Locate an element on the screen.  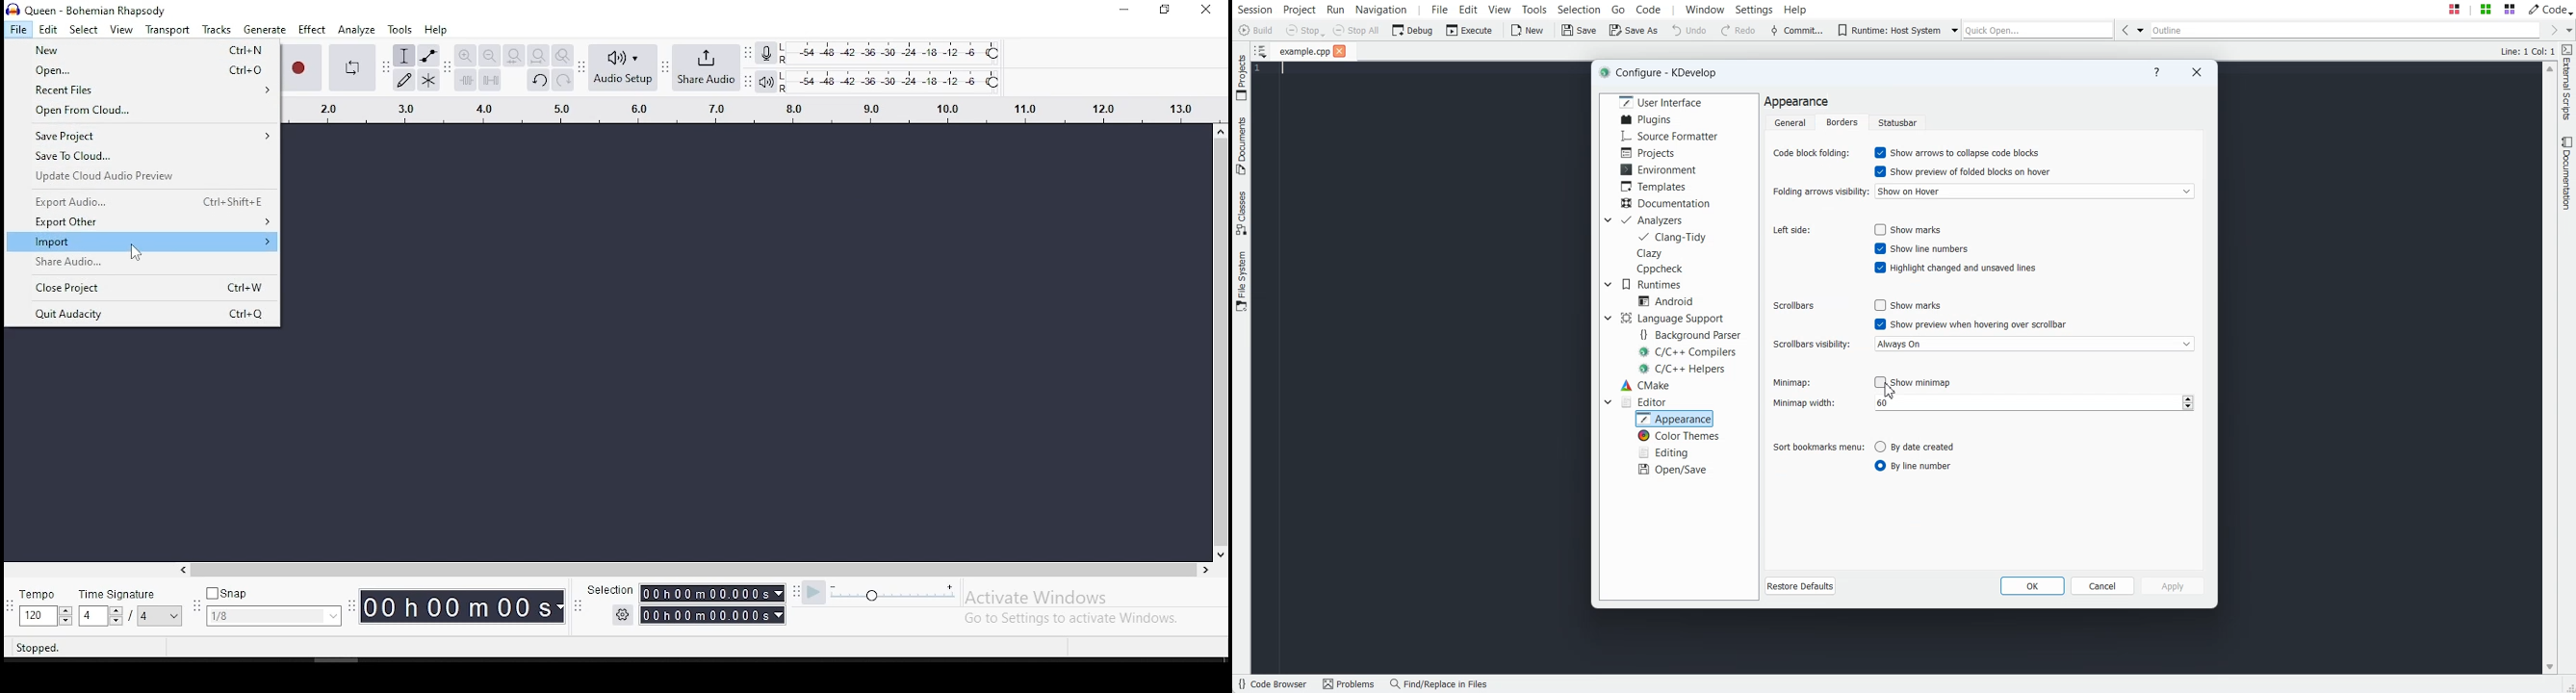
Cancel is located at coordinates (2104, 585).